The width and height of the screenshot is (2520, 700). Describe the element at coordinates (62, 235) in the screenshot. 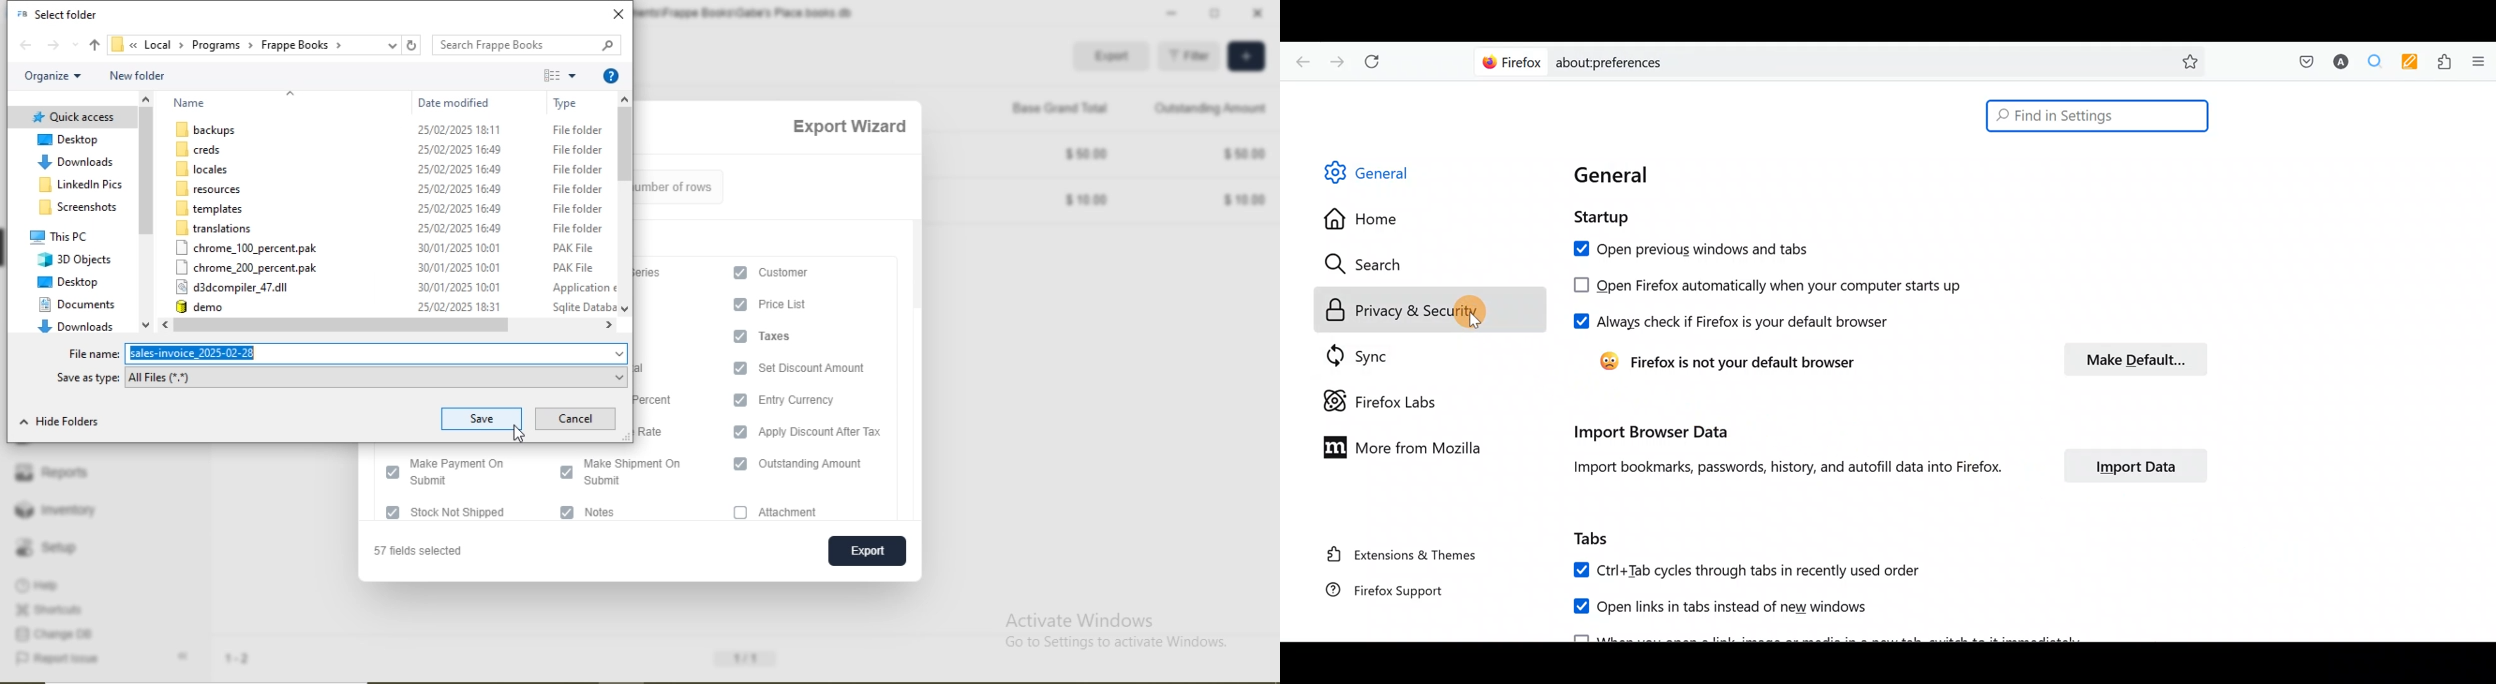

I see `Thic PC` at that location.